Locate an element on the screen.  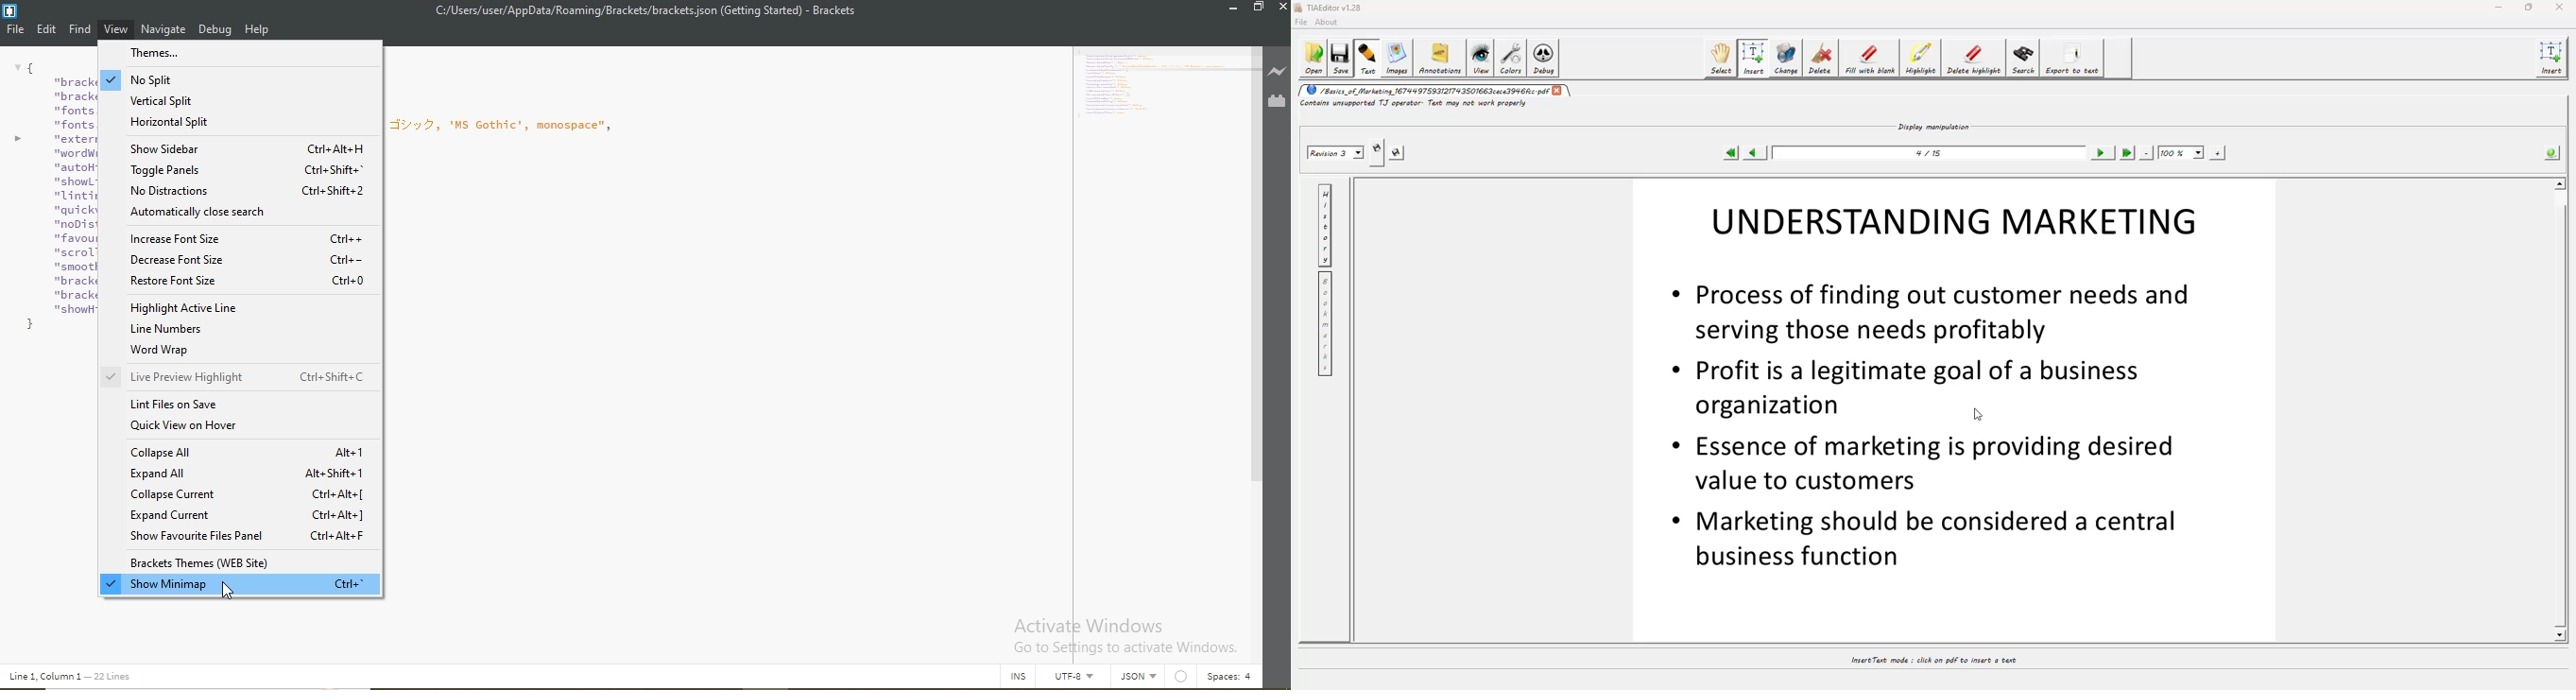
quick view on Hover is located at coordinates (248, 430).